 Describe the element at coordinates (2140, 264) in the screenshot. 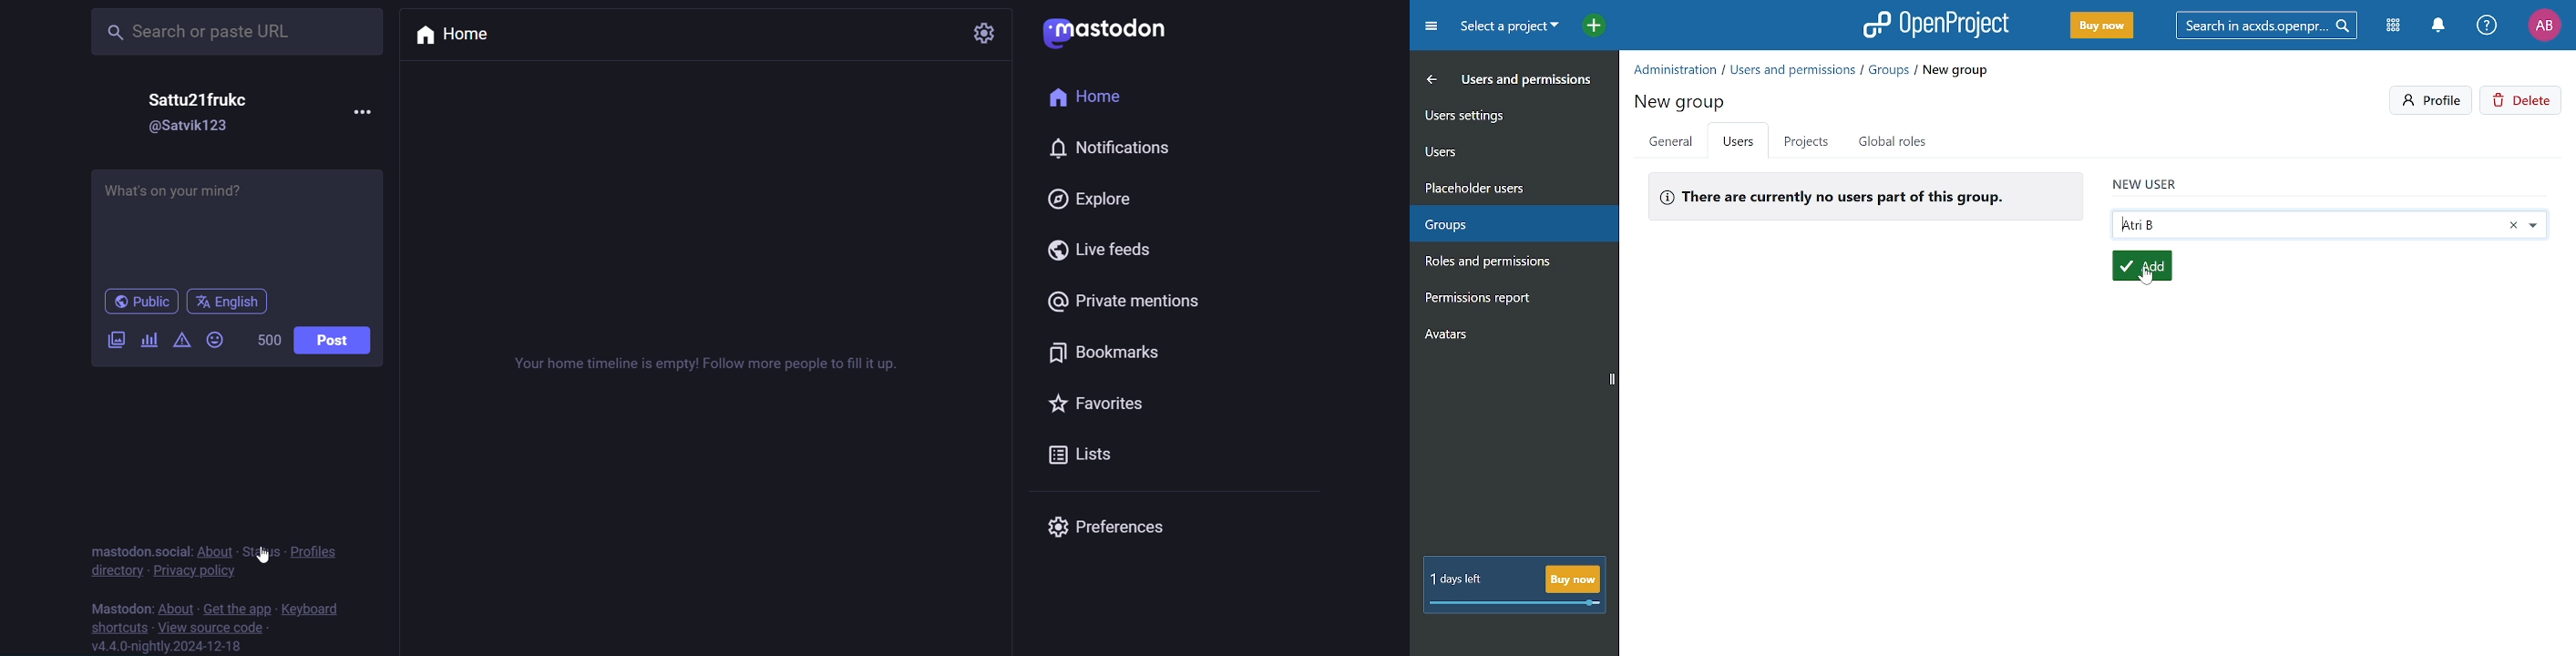

I see `add user` at that location.